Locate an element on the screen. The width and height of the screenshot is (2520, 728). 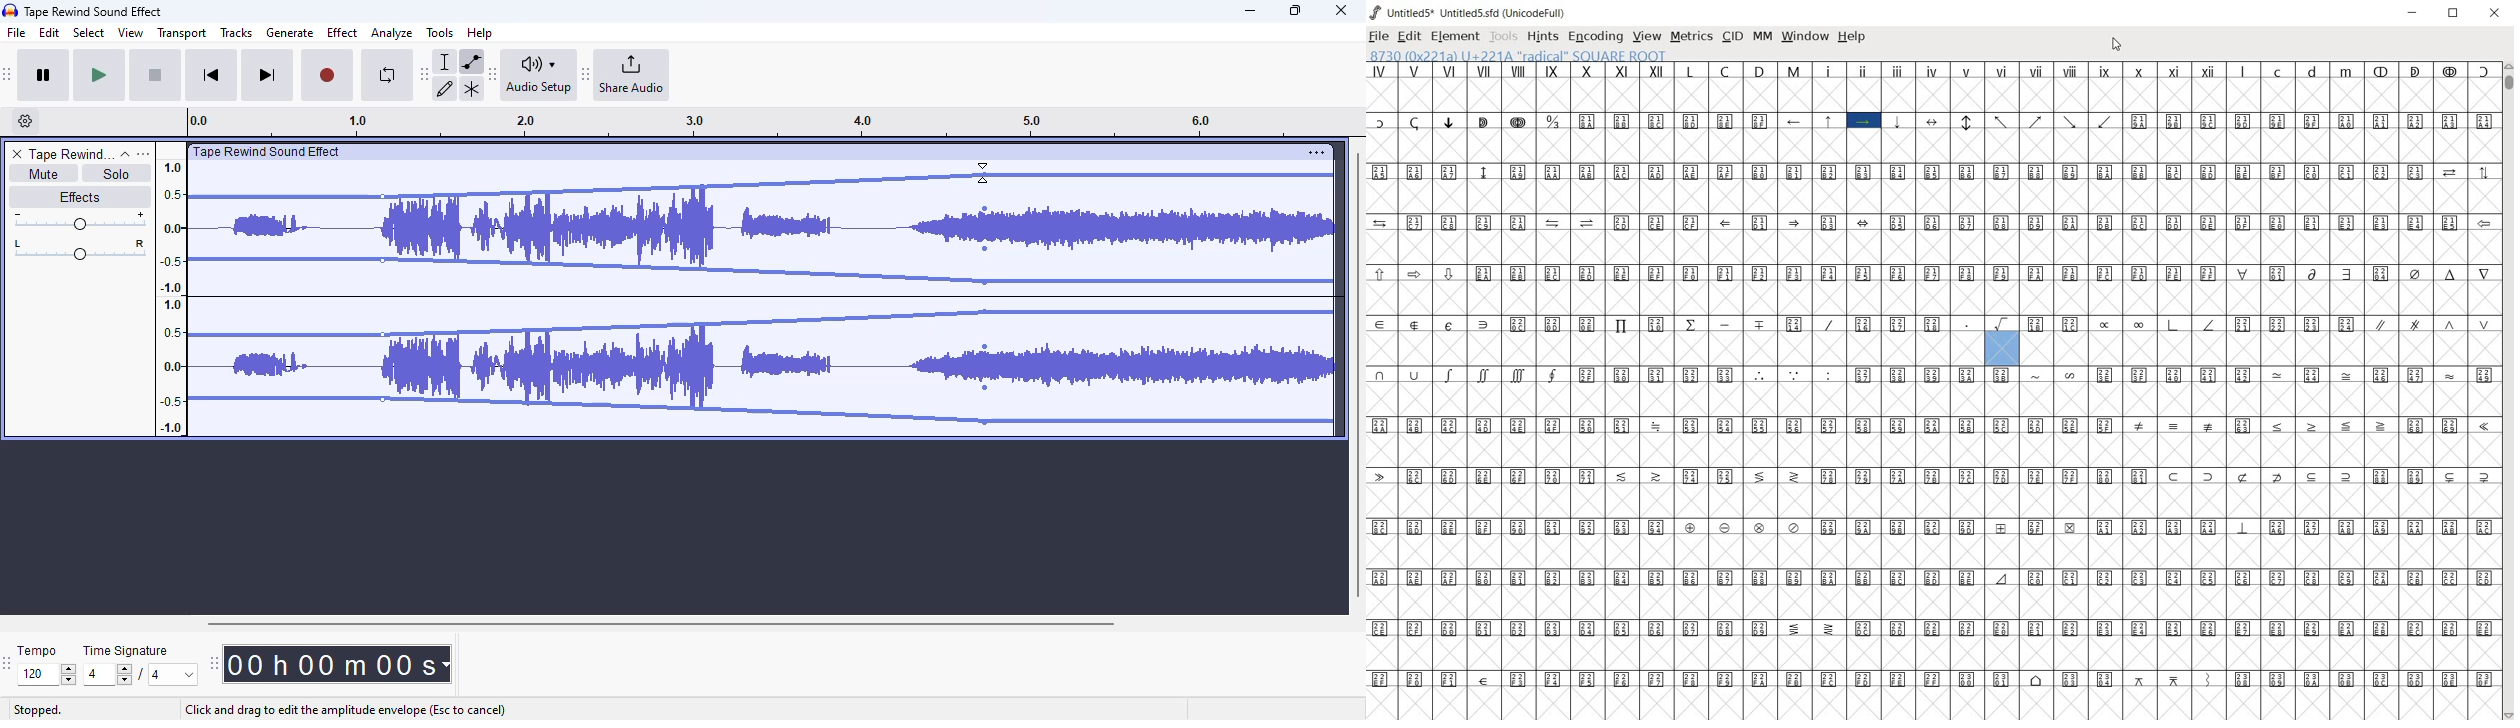
Cursor is located at coordinates (982, 173).